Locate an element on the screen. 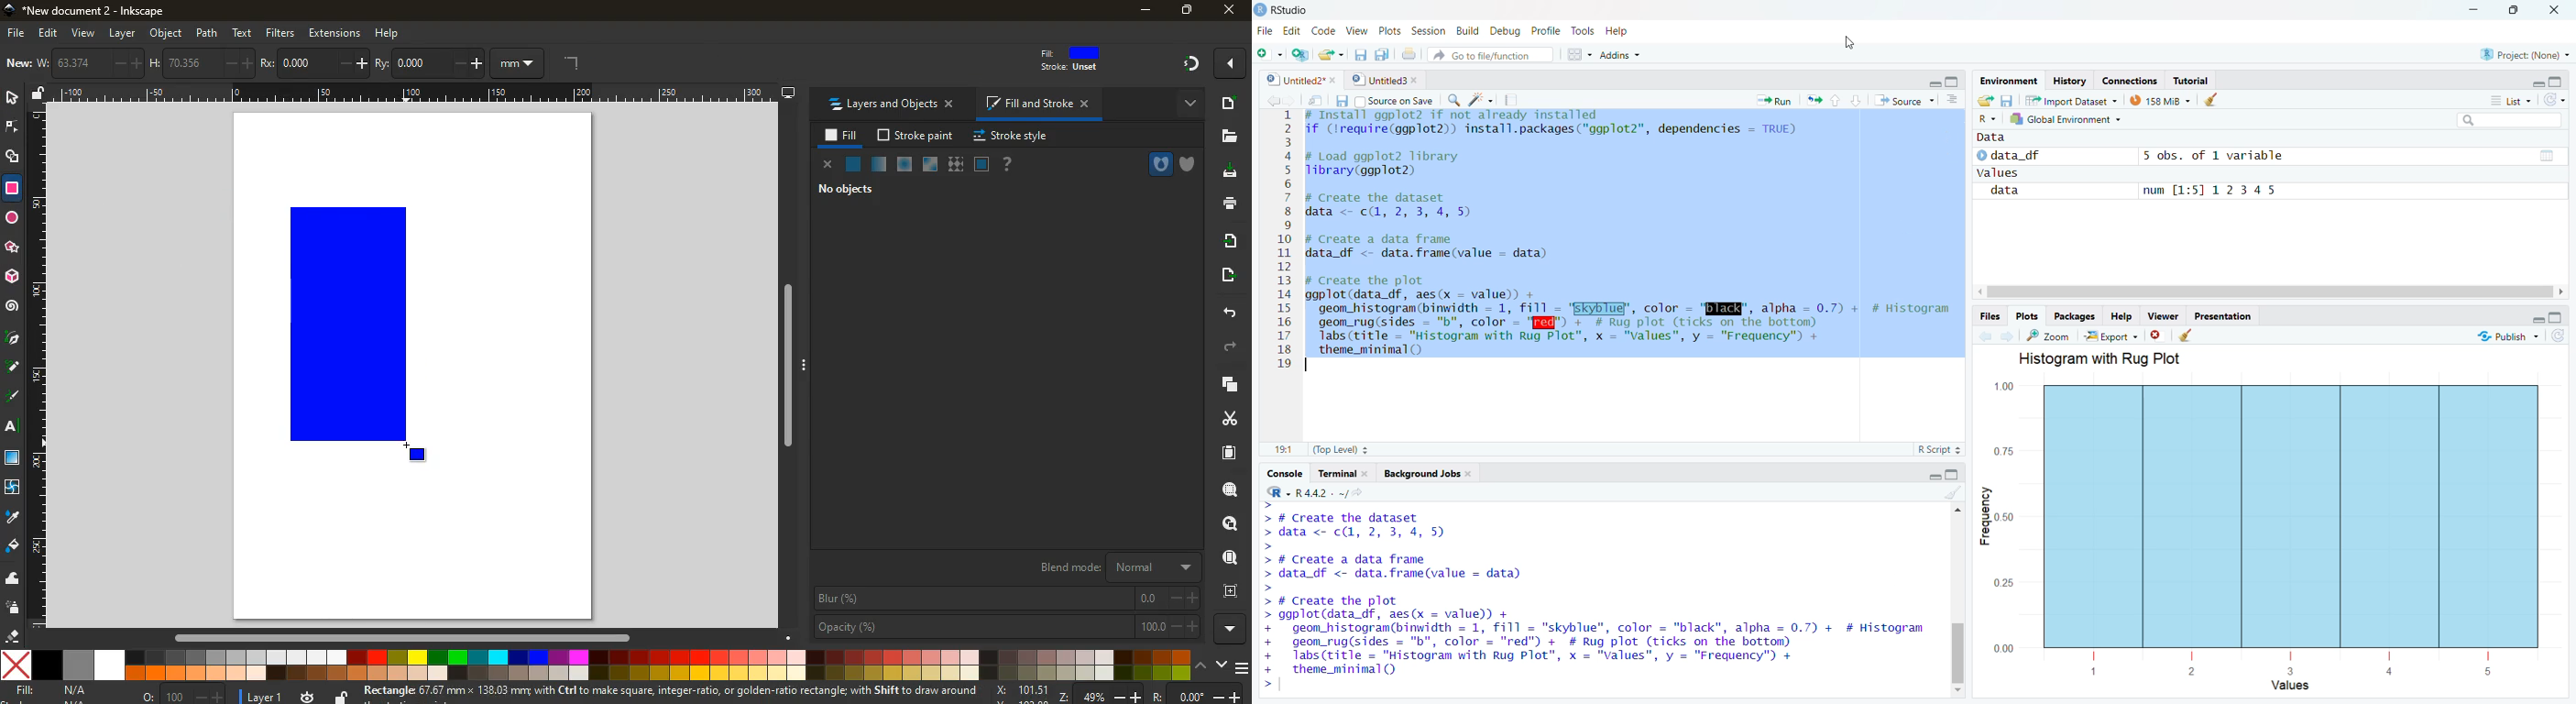 This screenshot has height=728, width=2576. # Global Environment + is located at coordinates (2065, 117).